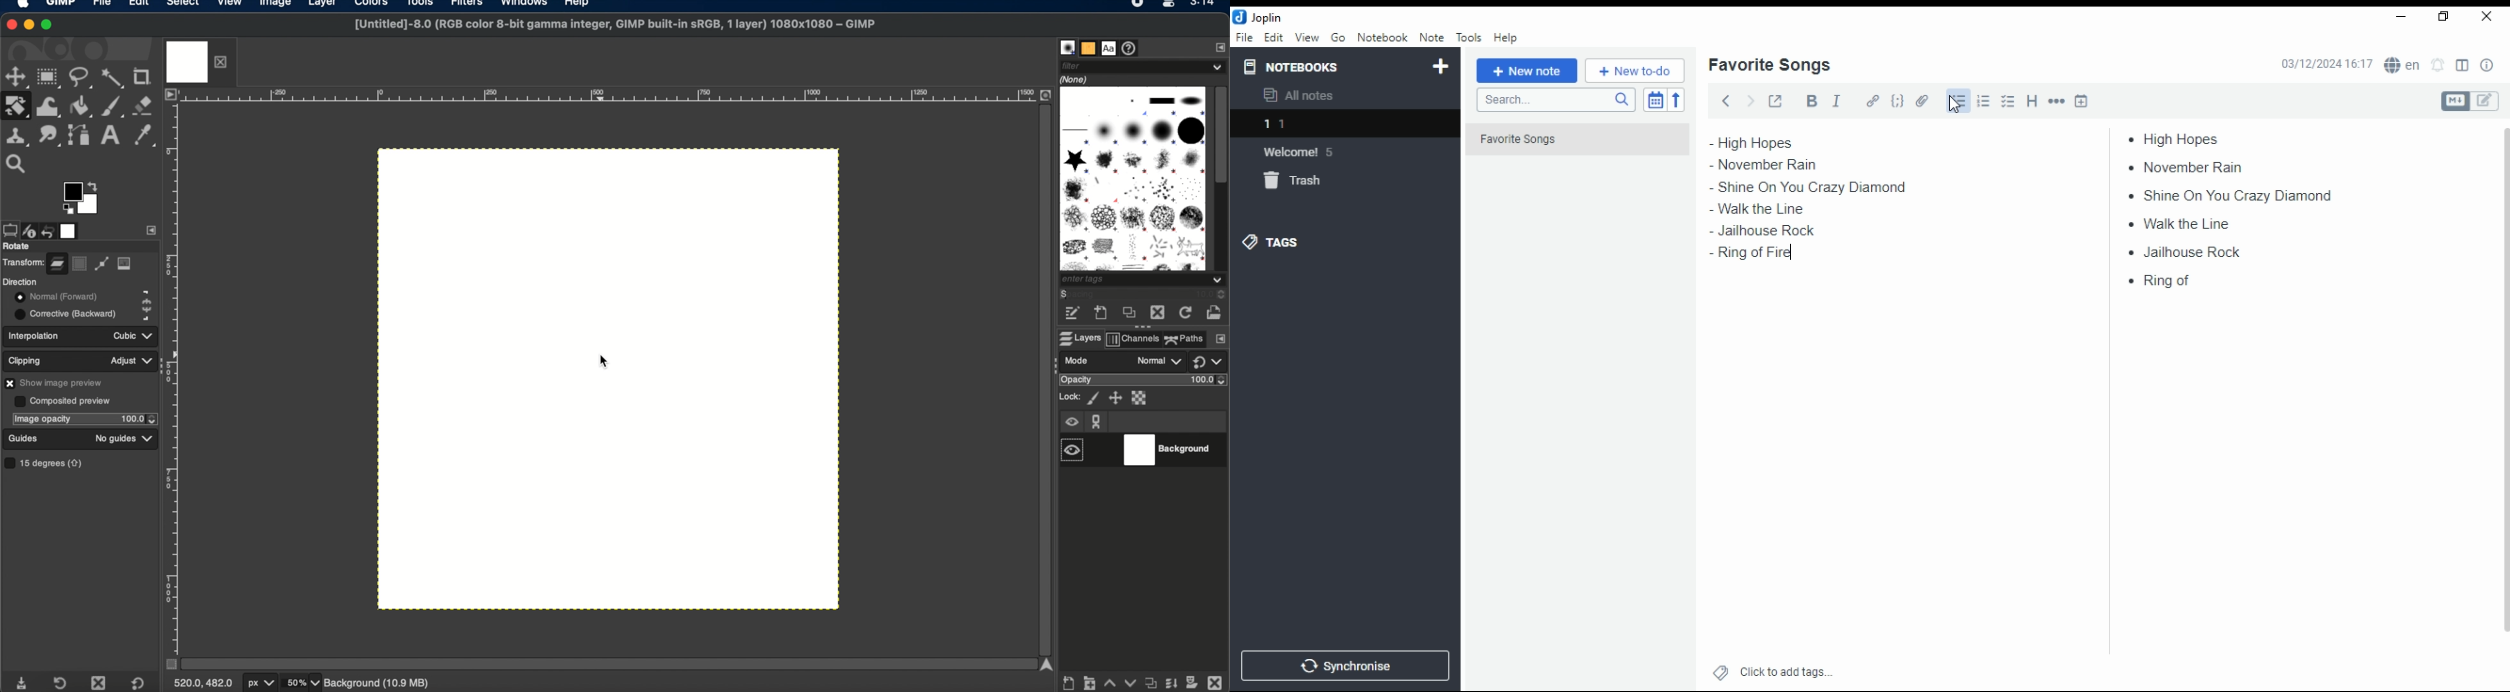  What do you see at coordinates (1555, 100) in the screenshot?
I see `search` at bounding box center [1555, 100].